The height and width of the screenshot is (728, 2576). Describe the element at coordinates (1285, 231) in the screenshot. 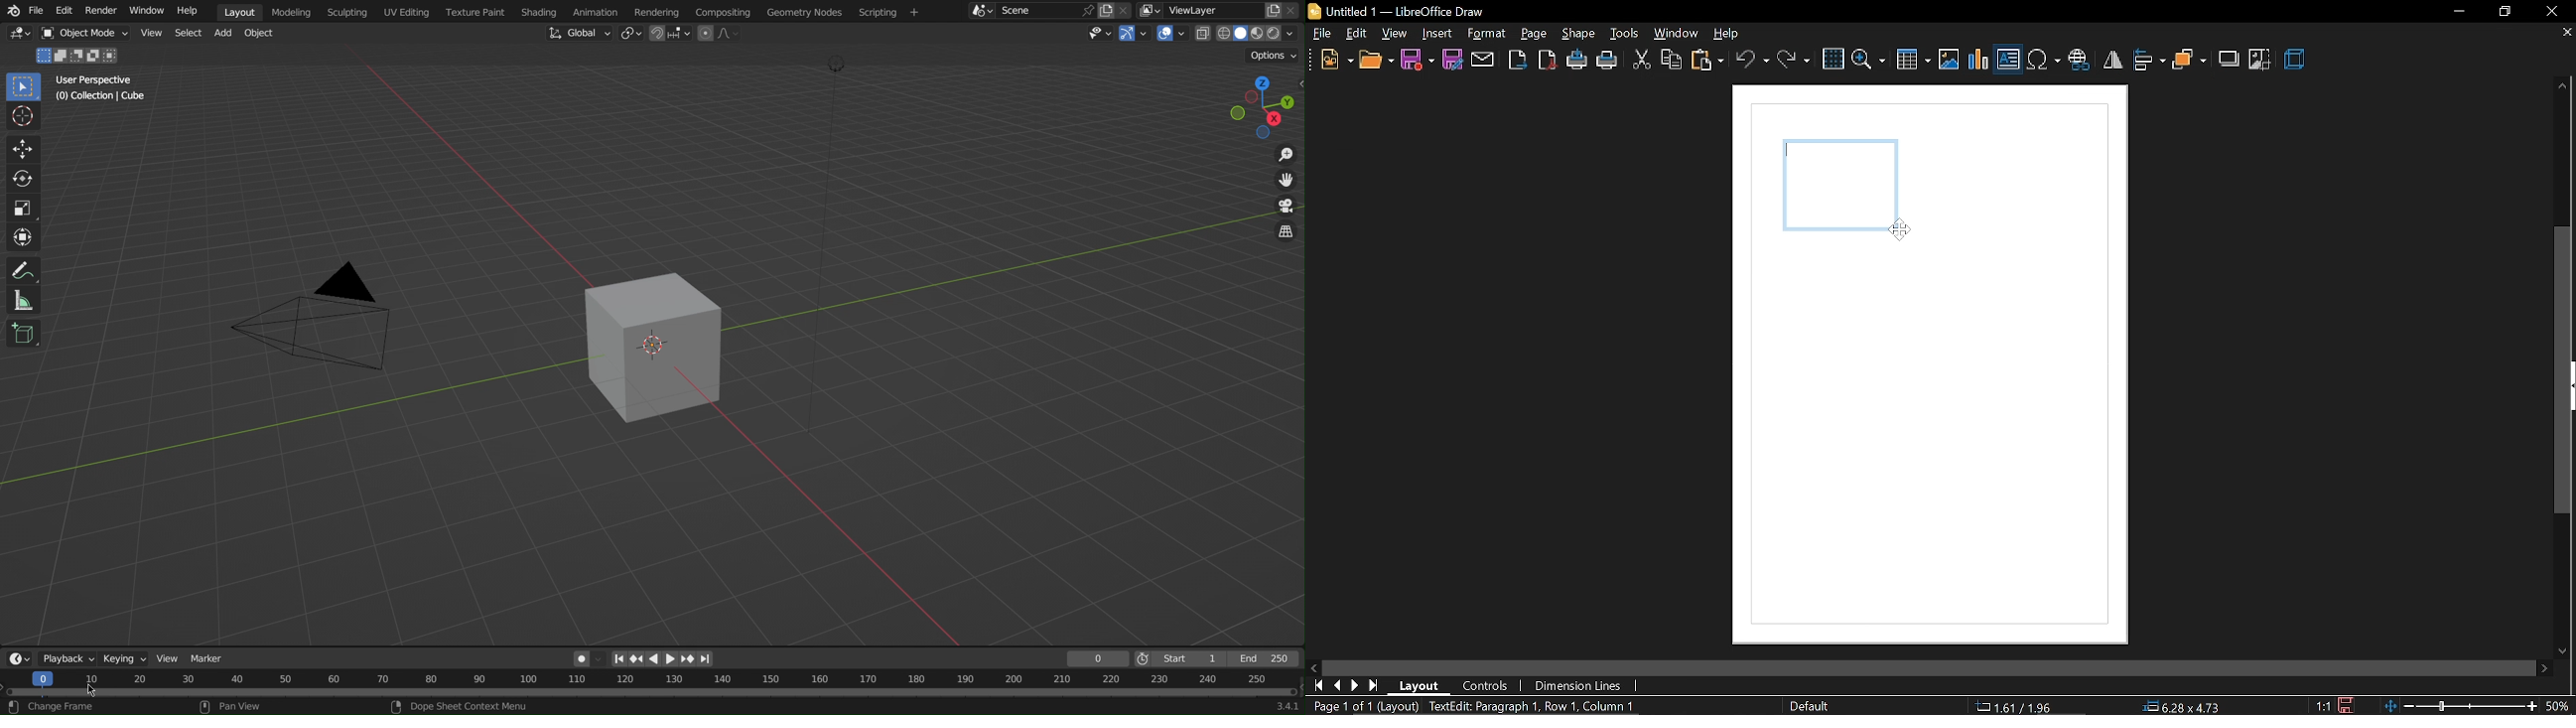

I see `Toggle Views` at that location.